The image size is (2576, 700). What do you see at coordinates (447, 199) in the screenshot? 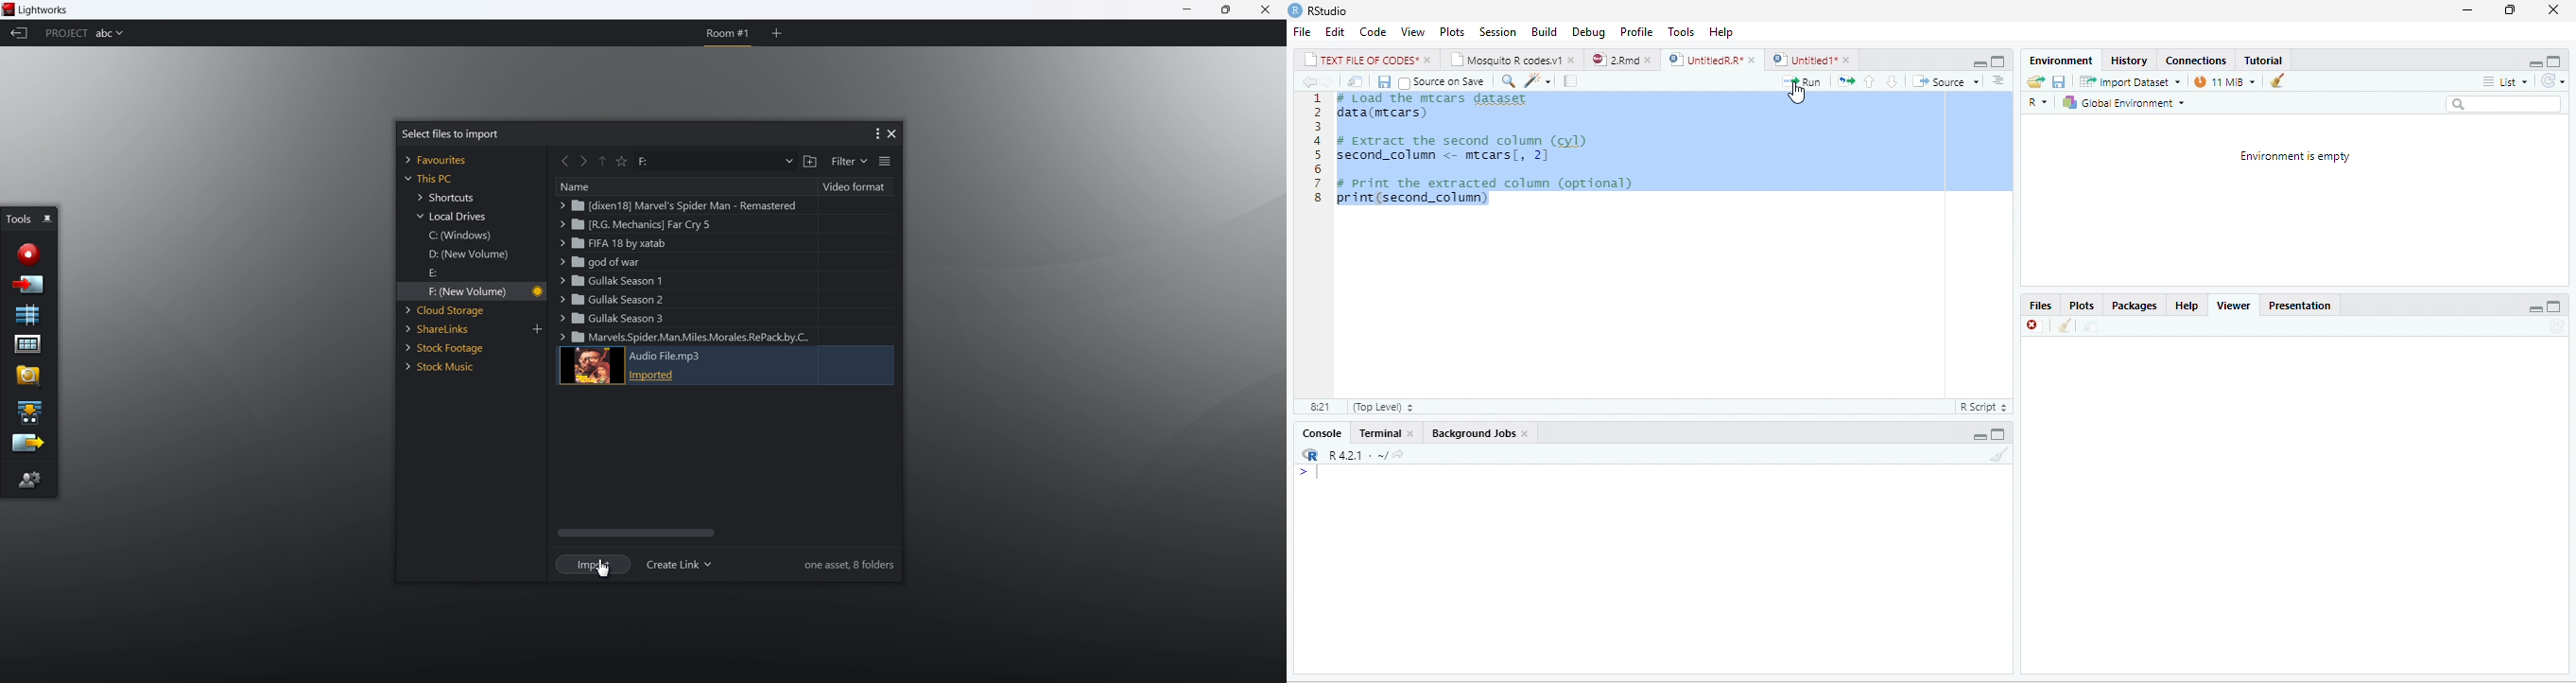
I see `shortcuts` at bounding box center [447, 199].